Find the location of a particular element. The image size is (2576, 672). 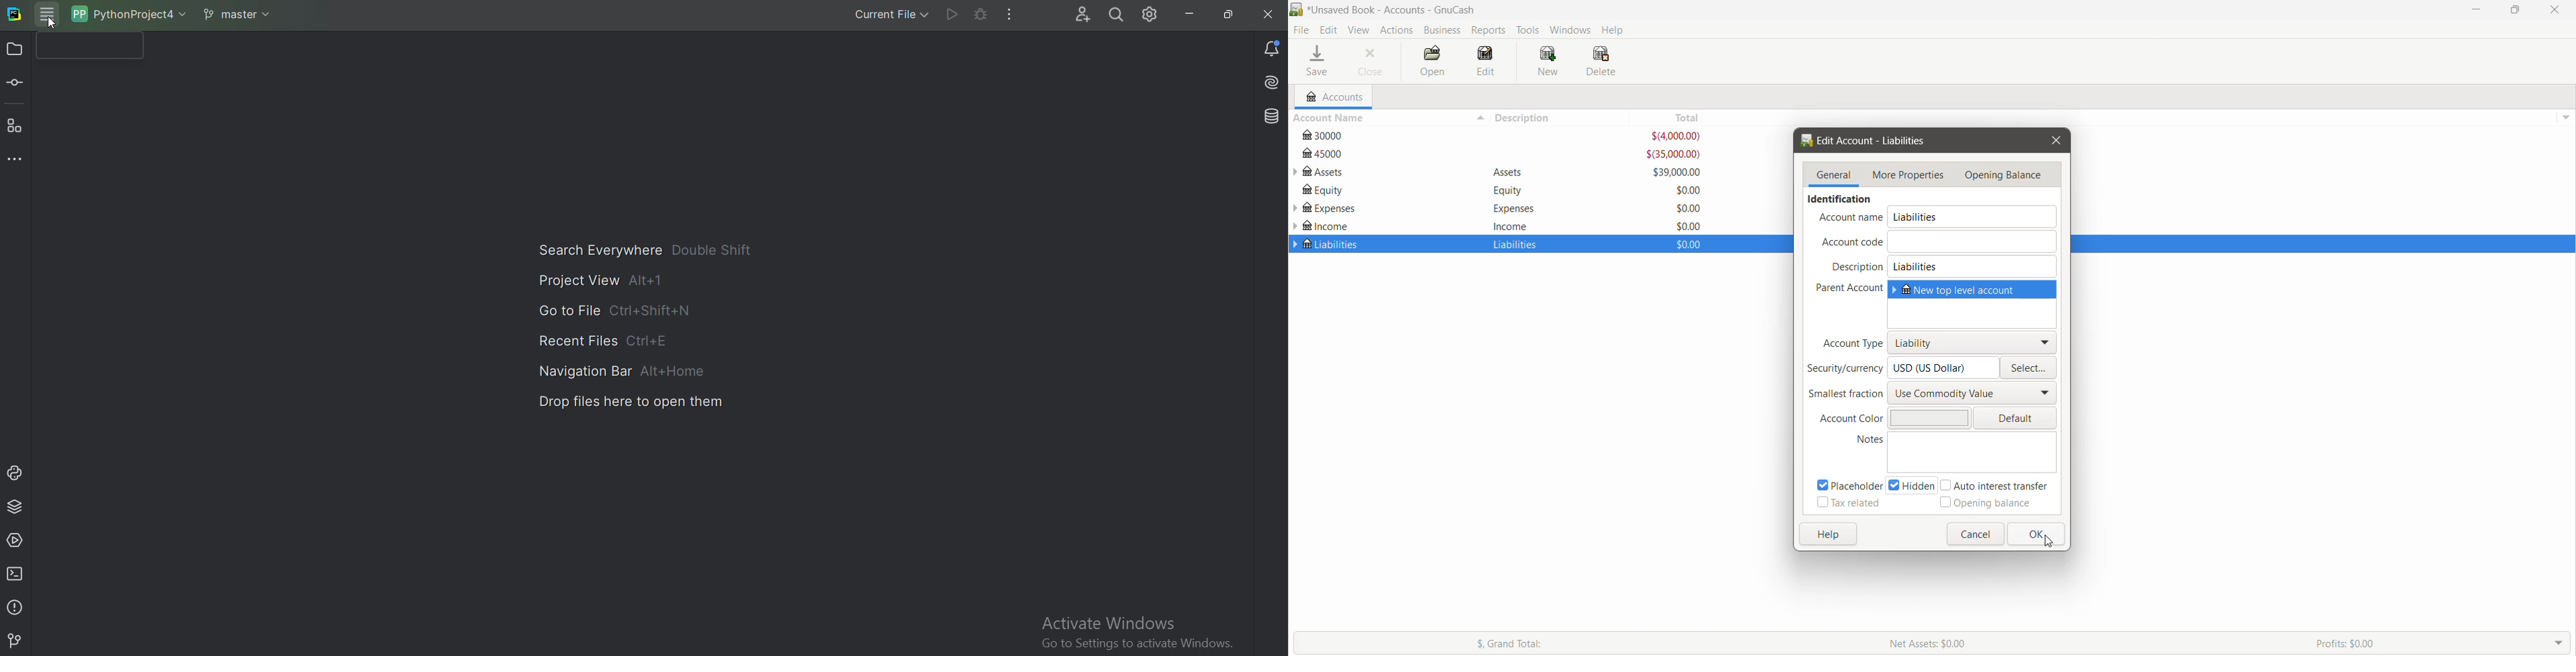

Account color is located at coordinates (1847, 419).